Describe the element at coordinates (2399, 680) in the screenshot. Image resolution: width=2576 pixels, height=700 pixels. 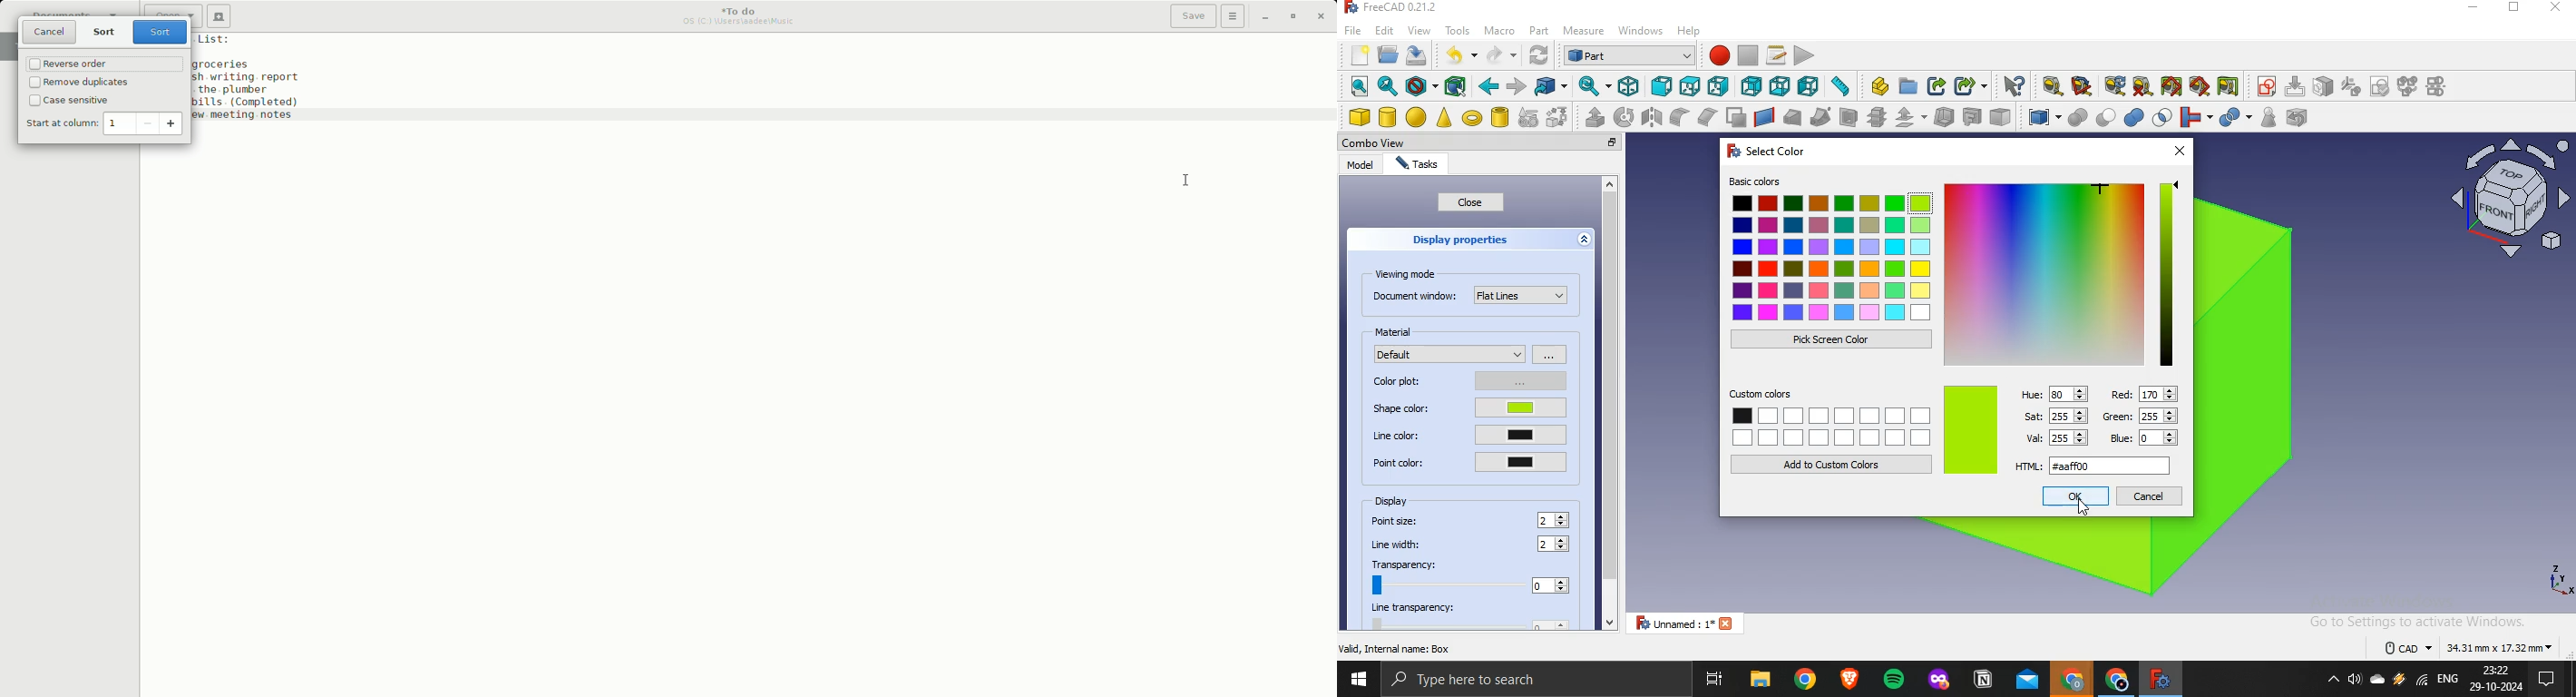
I see `winamp agent` at that location.